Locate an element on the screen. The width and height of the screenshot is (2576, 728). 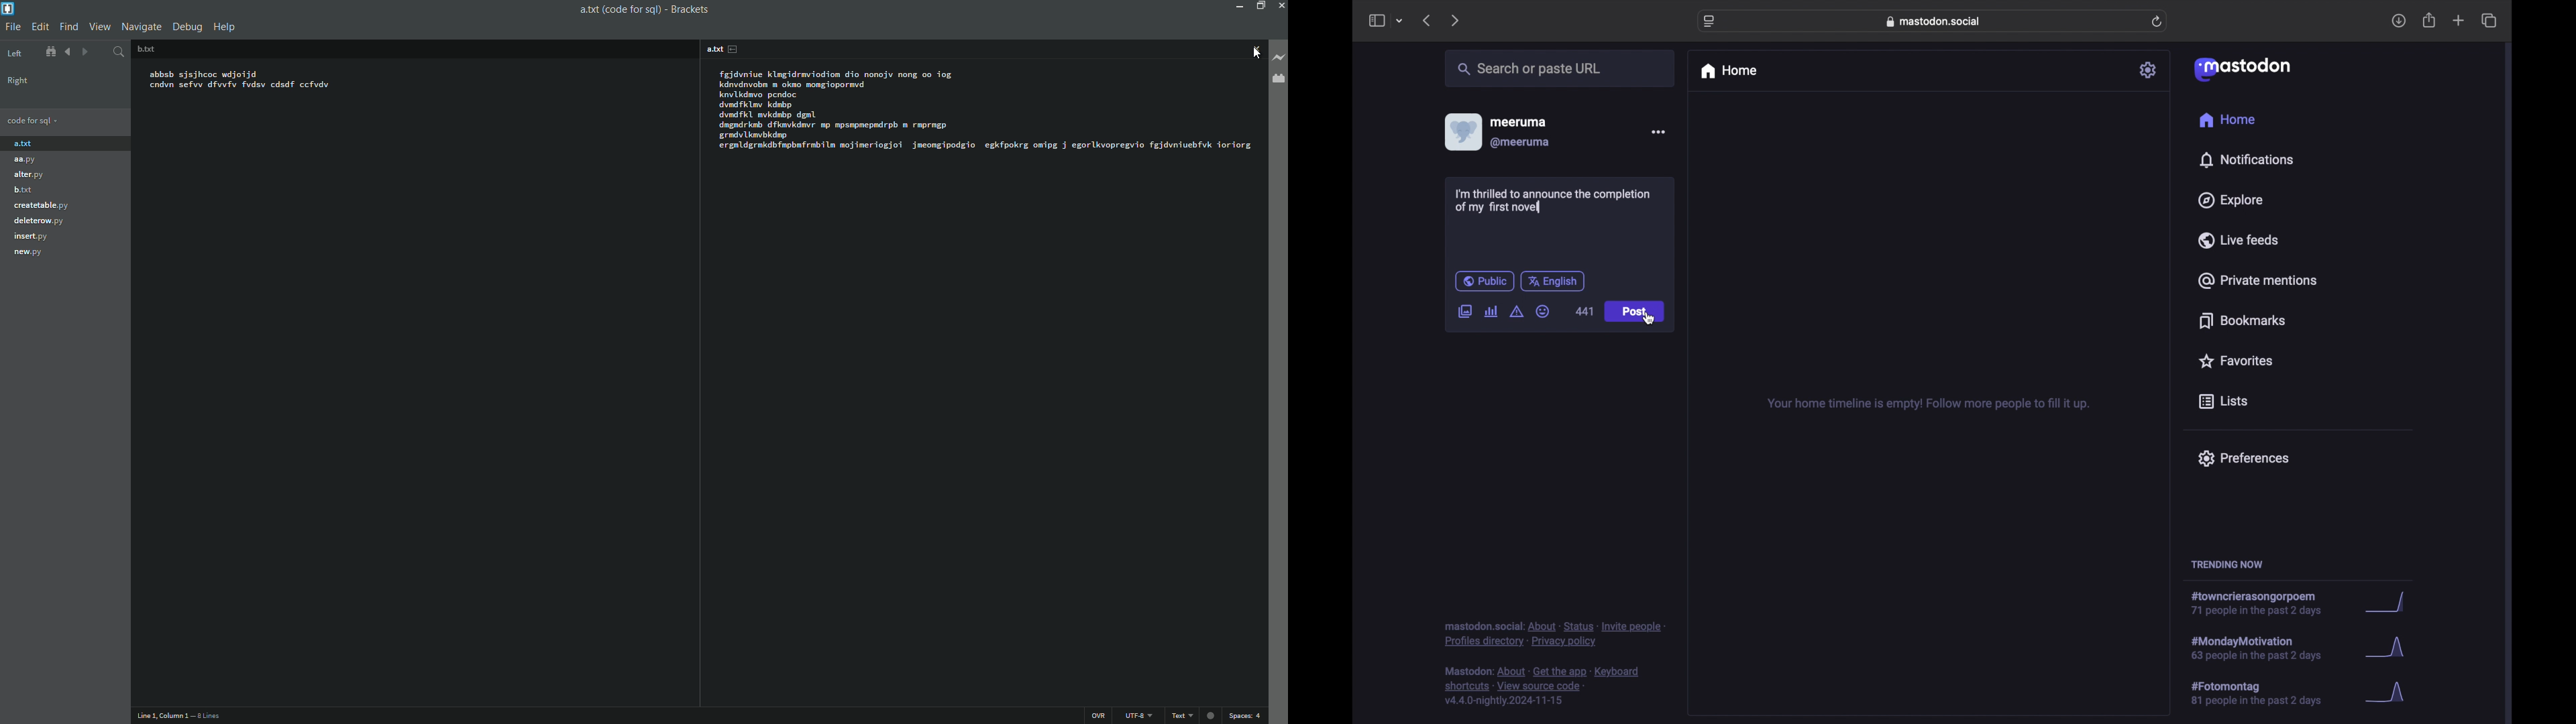
Line 1, column 1- 8lines is located at coordinates (182, 715).